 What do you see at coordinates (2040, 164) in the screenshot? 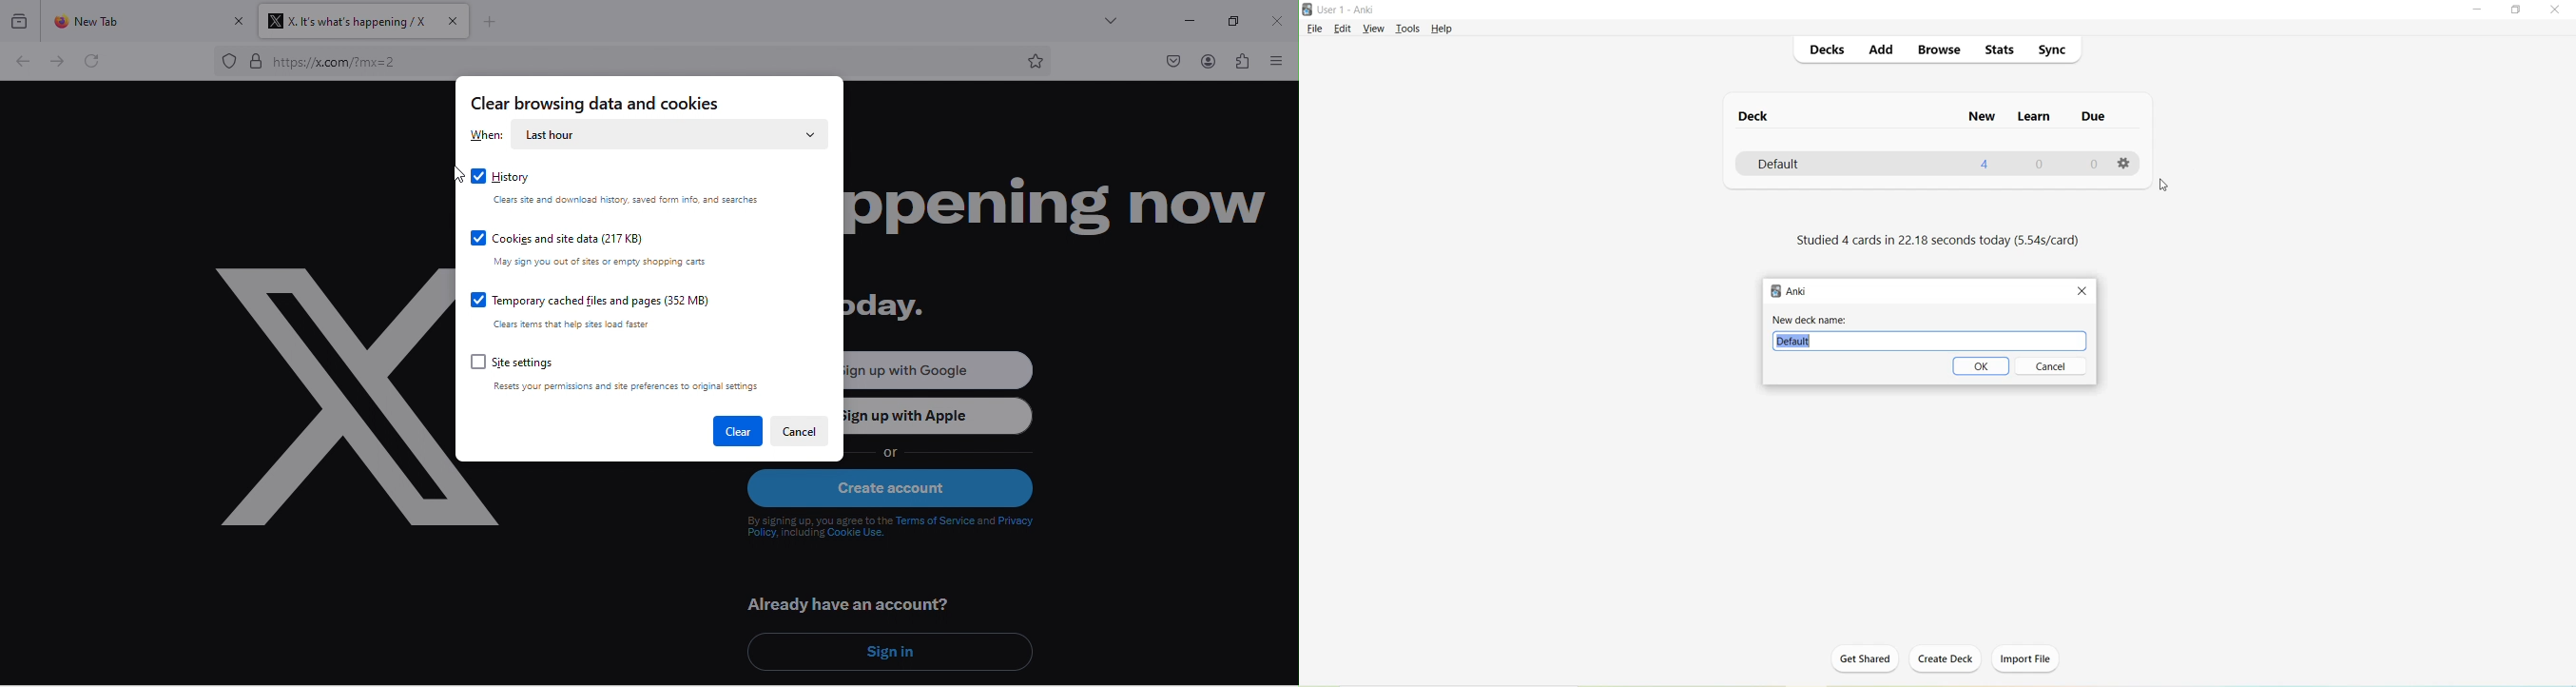
I see `0` at bounding box center [2040, 164].